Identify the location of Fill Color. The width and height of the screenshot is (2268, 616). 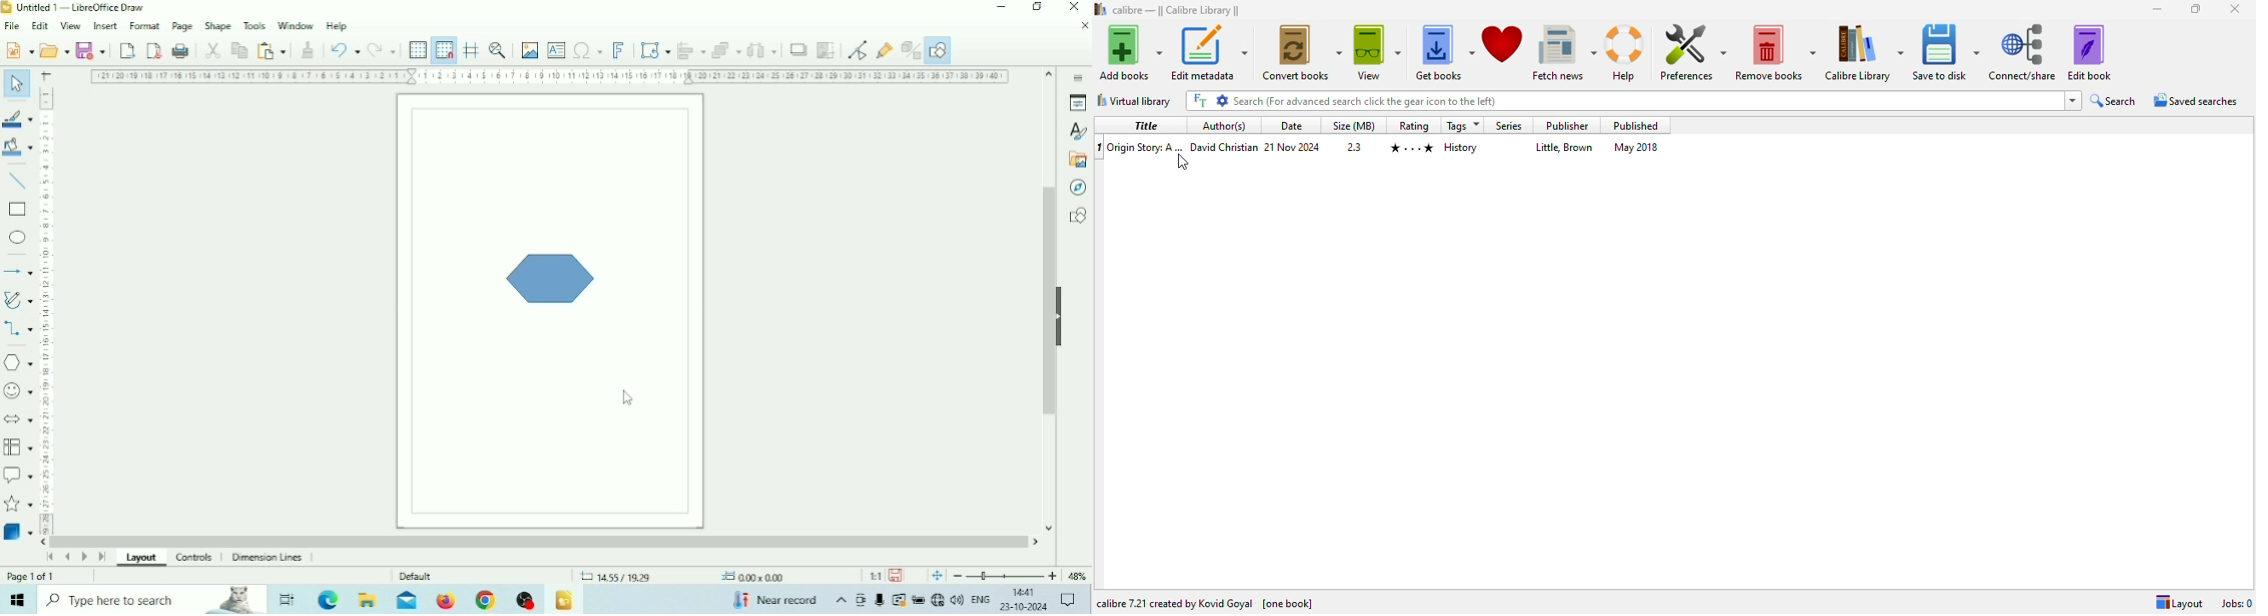
(17, 146).